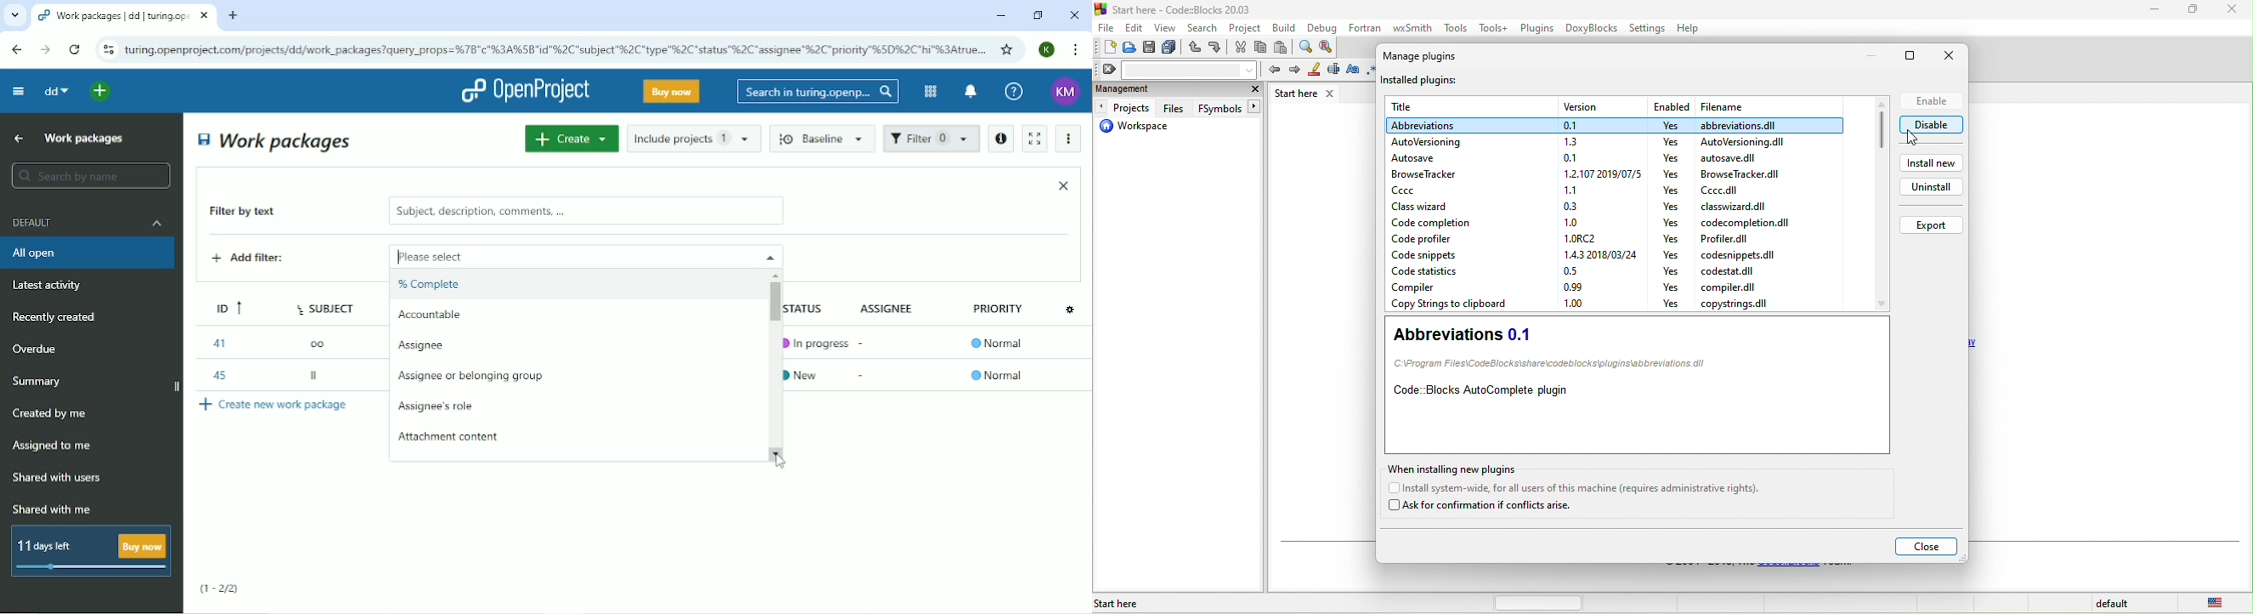 The width and height of the screenshot is (2268, 616). What do you see at coordinates (1127, 106) in the screenshot?
I see `projects` at bounding box center [1127, 106].